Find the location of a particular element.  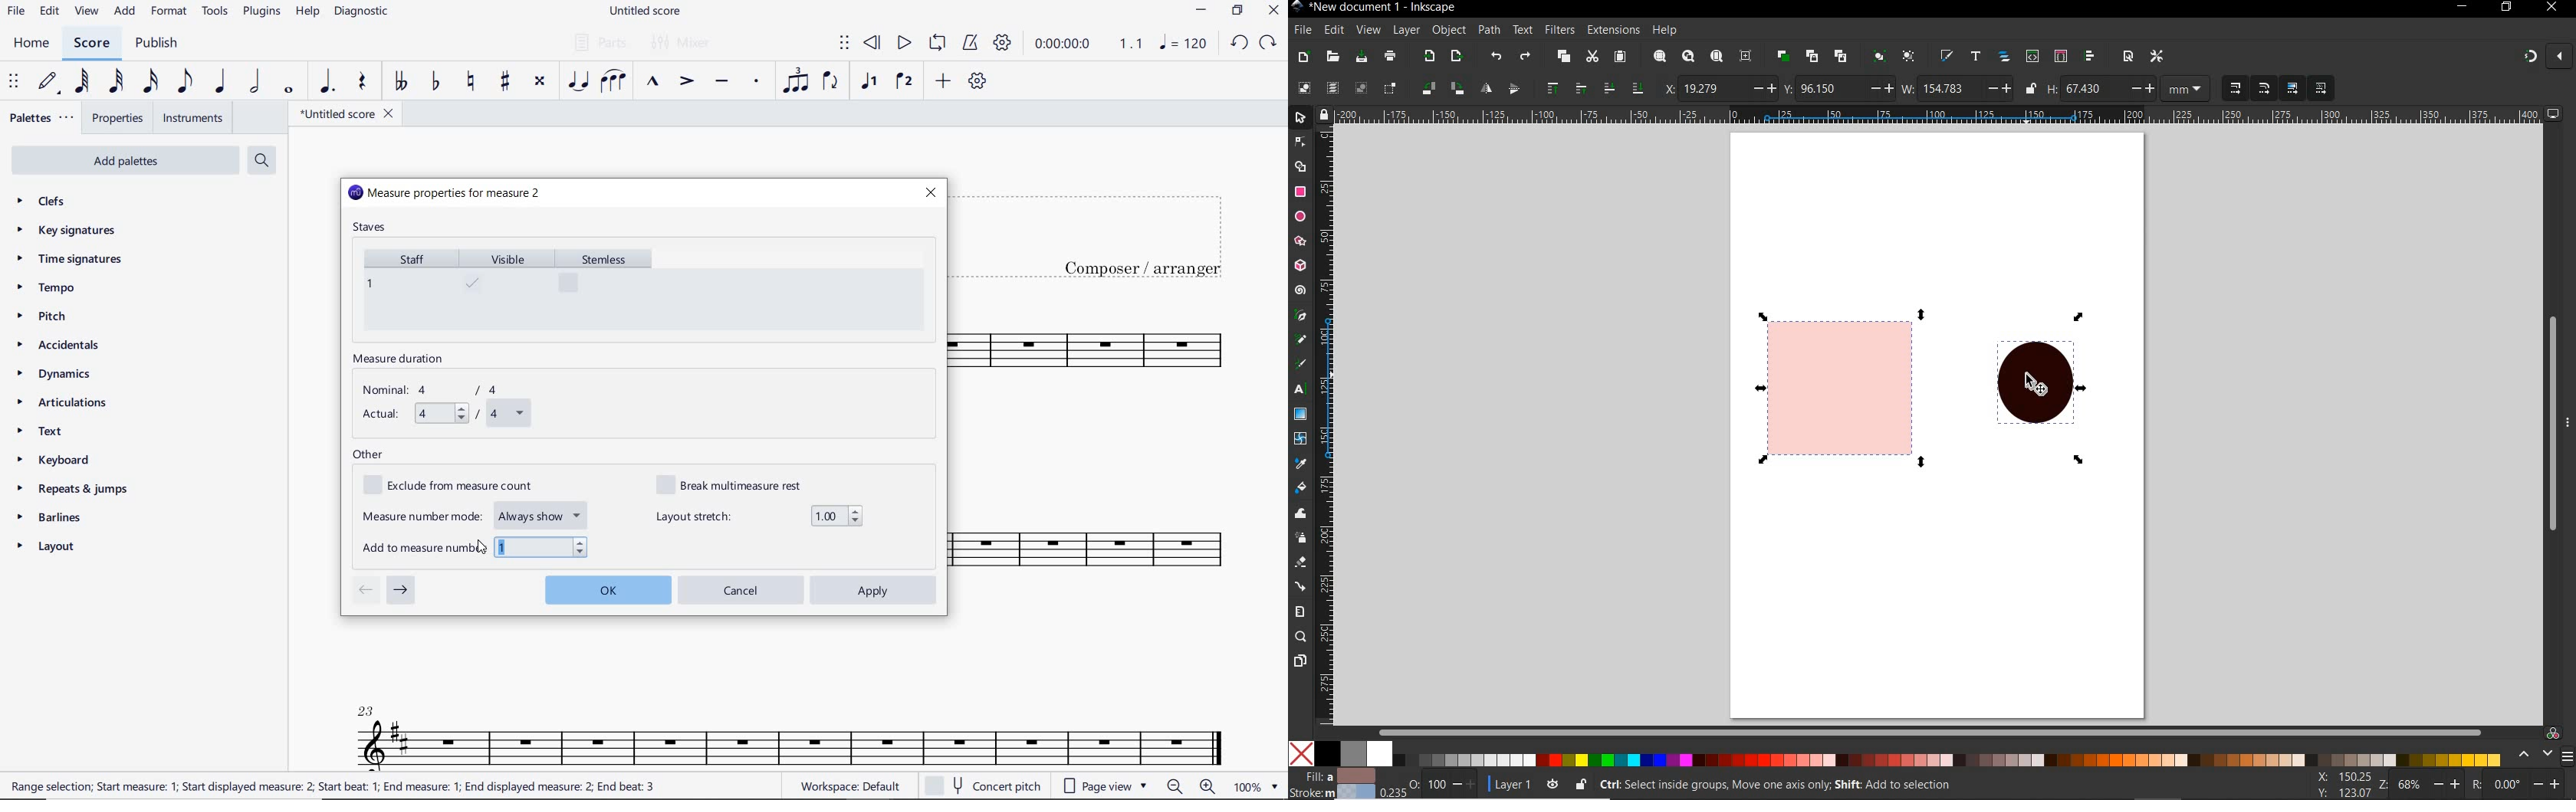

ACCENT is located at coordinates (685, 83).